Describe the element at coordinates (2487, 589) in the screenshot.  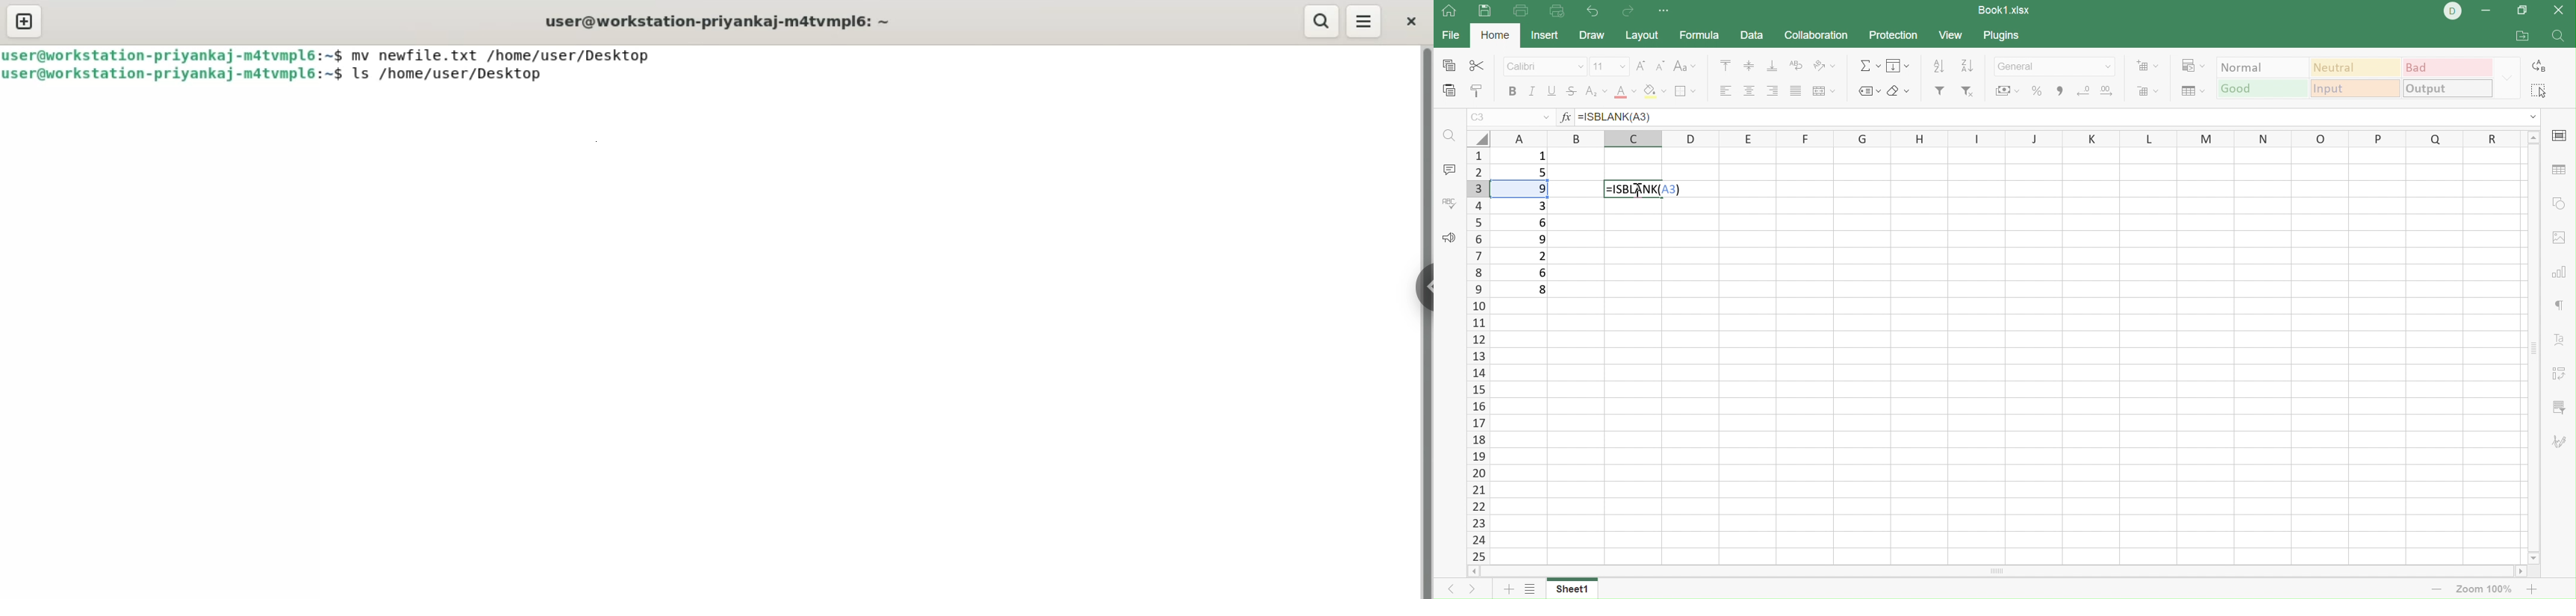
I see `Zoom 100%` at that location.